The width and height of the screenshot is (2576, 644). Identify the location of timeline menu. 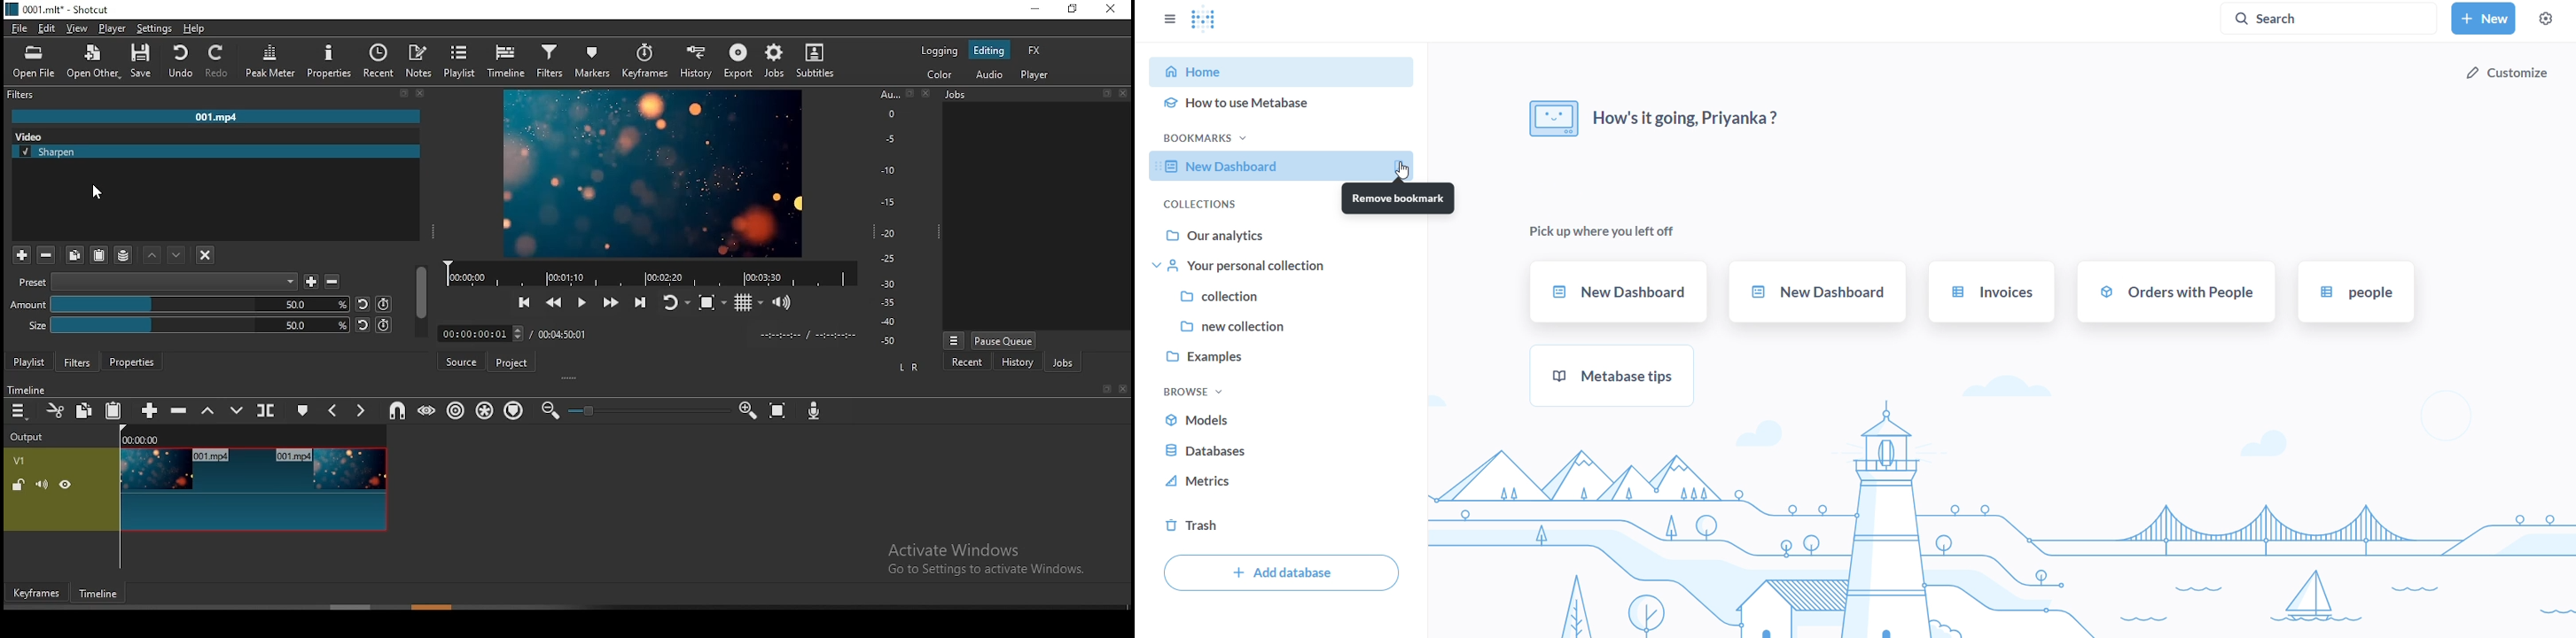
(20, 410).